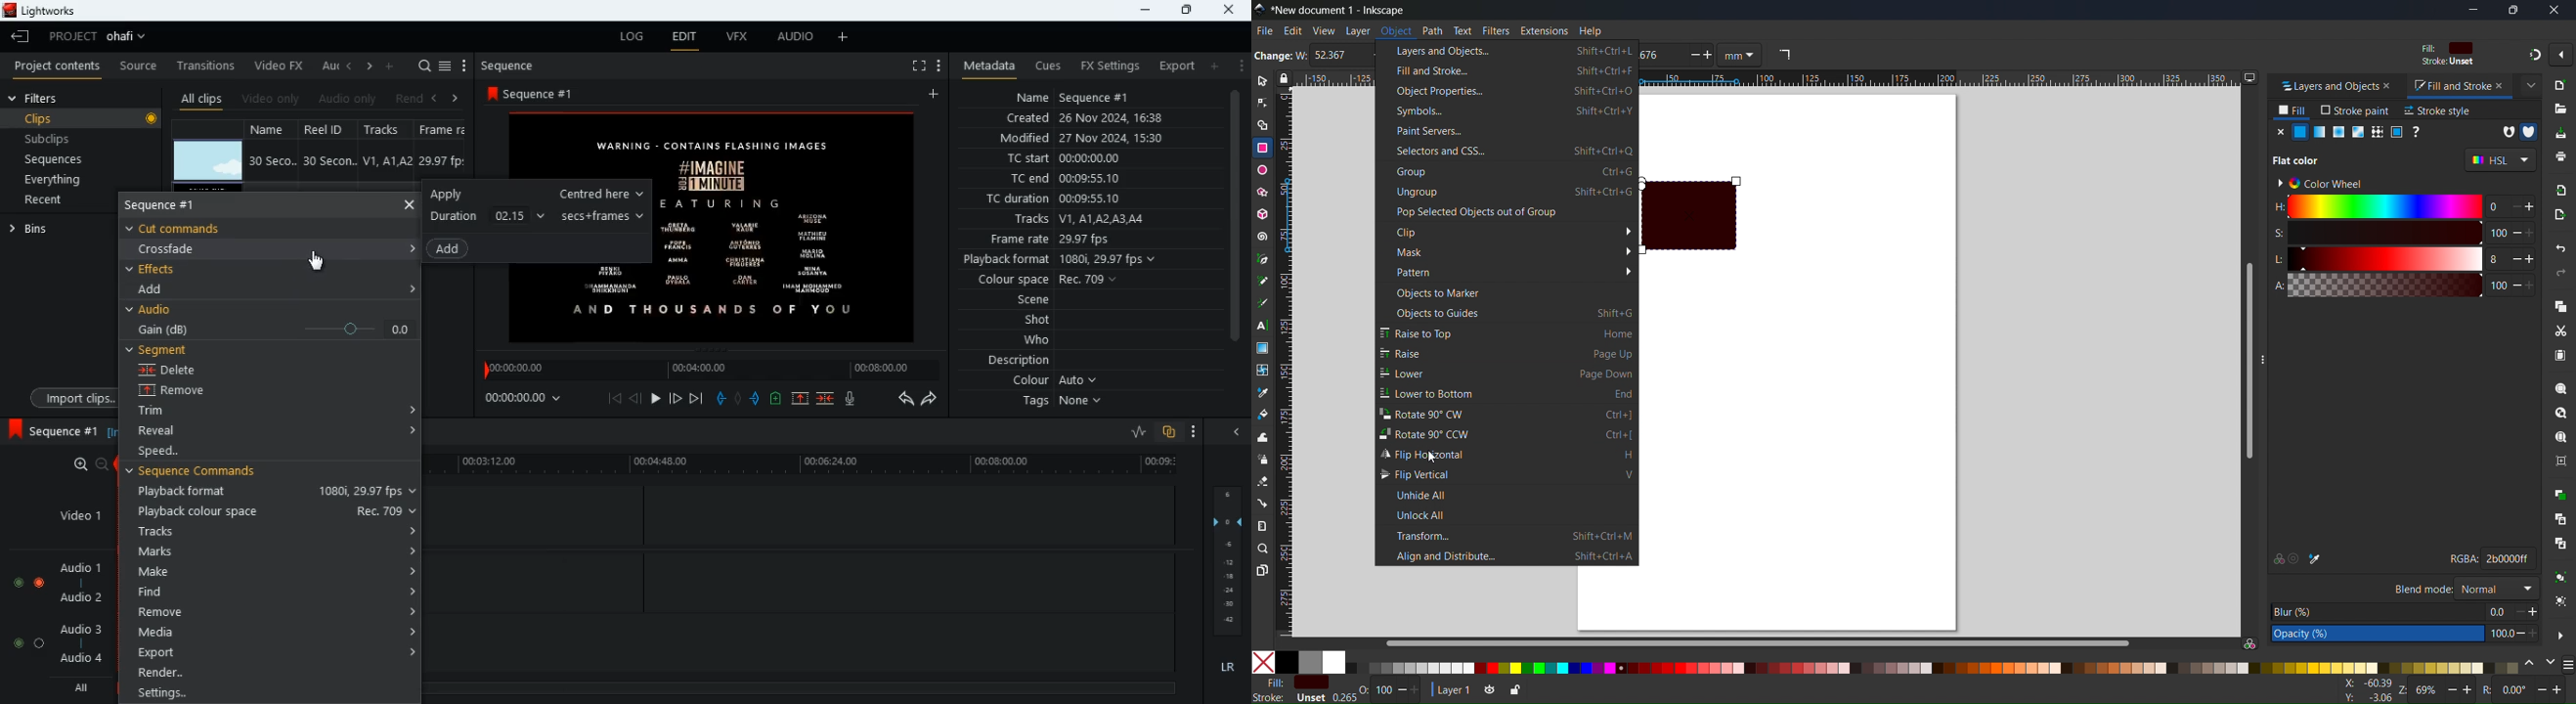 Image resolution: width=2576 pixels, height=728 pixels. What do you see at coordinates (276, 531) in the screenshot?
I see `tracks` at bounding box center [276, 531].